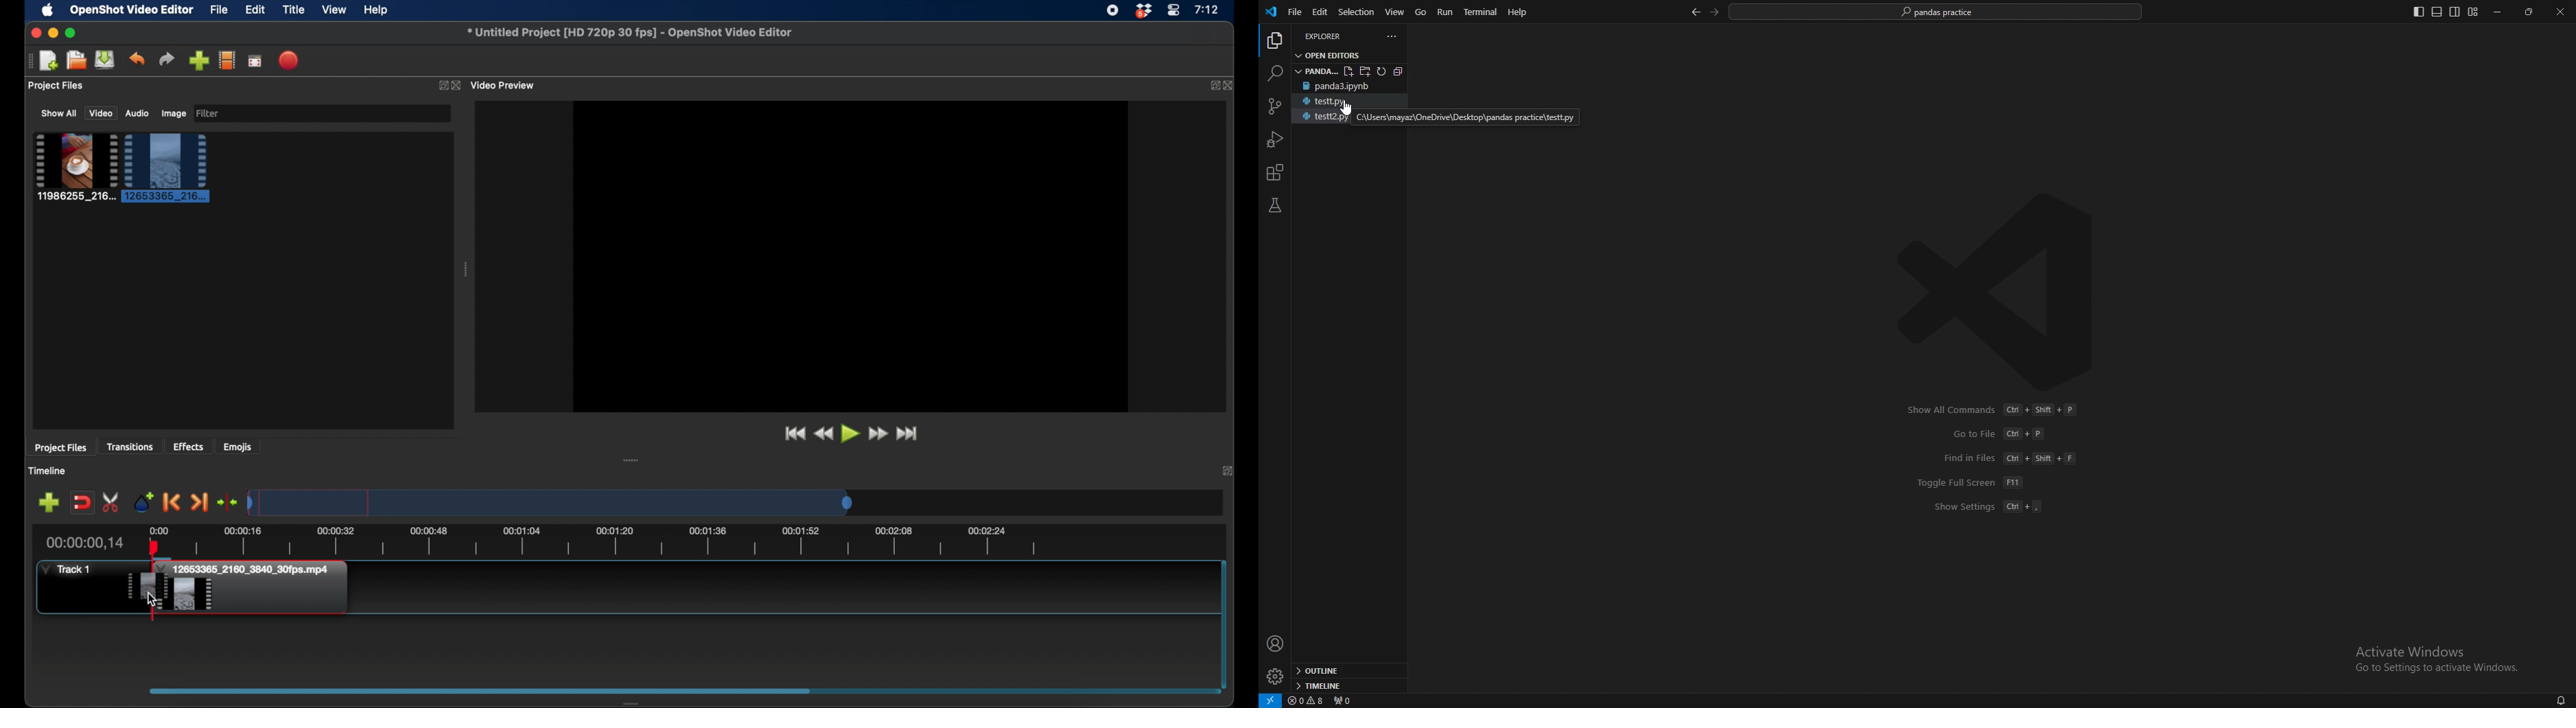 This screenshot has width=2576, height=728. Describe the element at coordinates (256, 60) in the screenshot. I see `fullscreen` at that location.